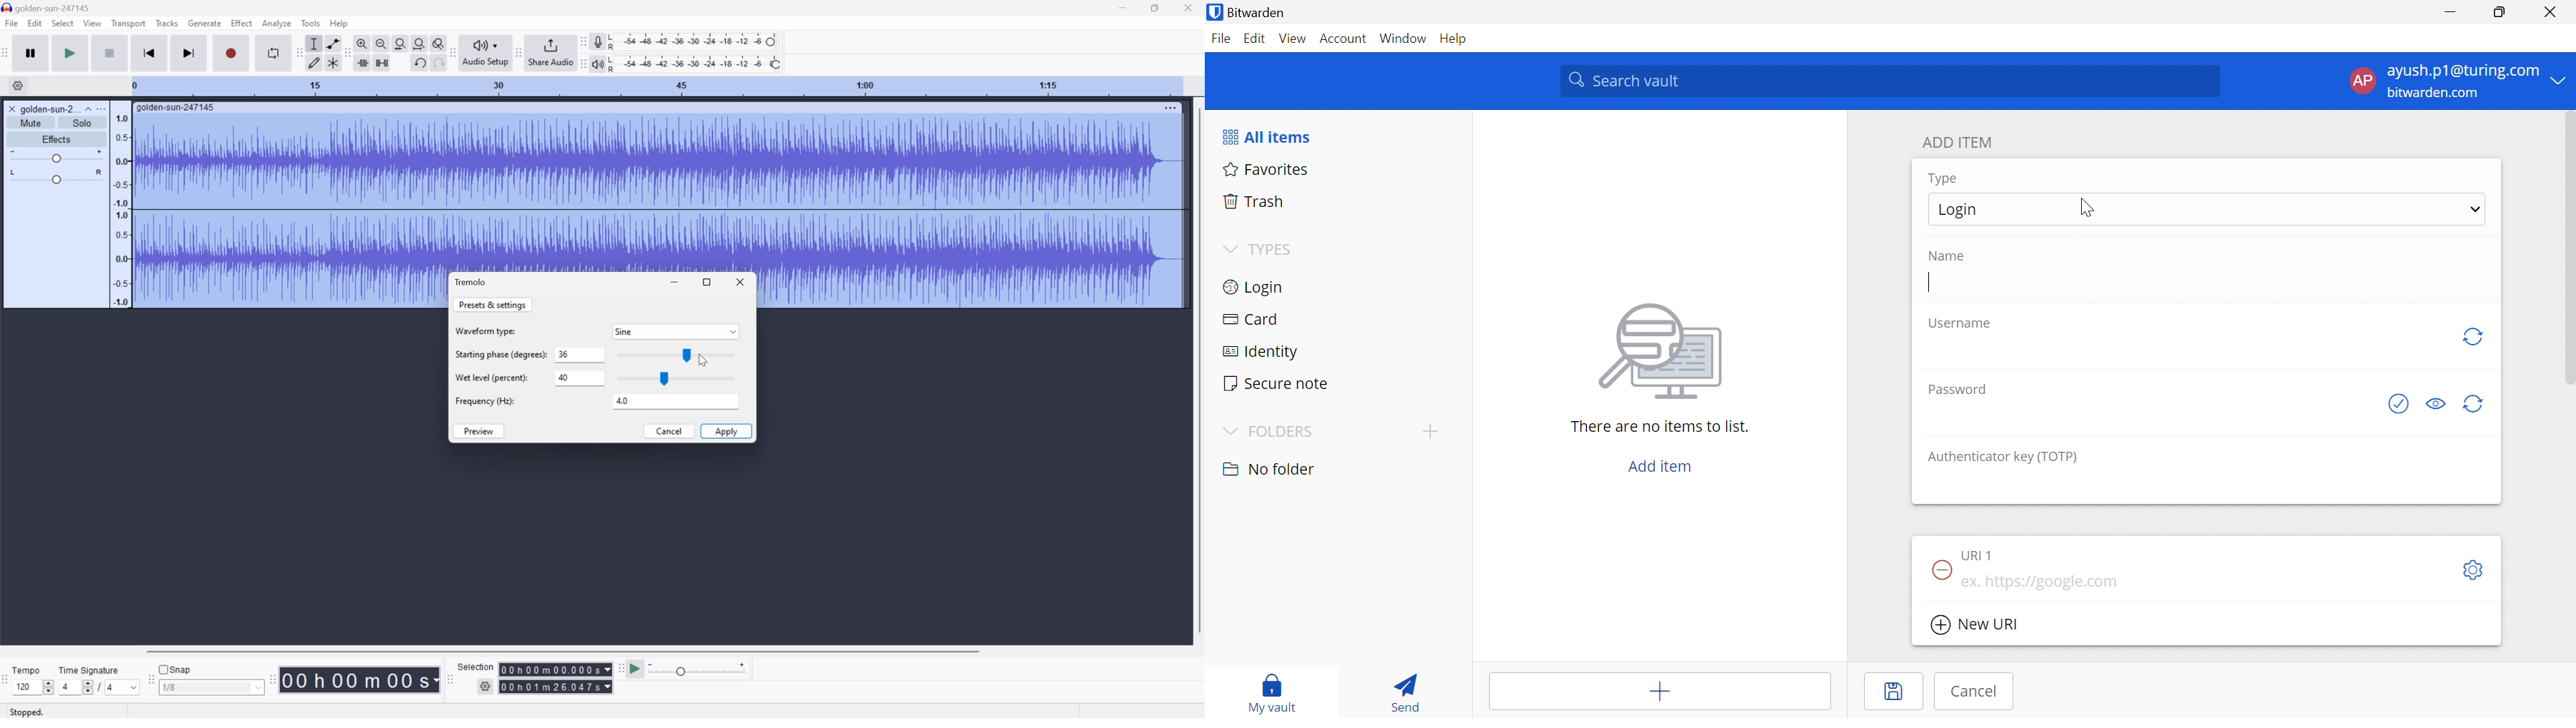 The image size is (2576, 728). Describe the element at coordinates (71, 52) in the screenshot. I see `Play` at that location.